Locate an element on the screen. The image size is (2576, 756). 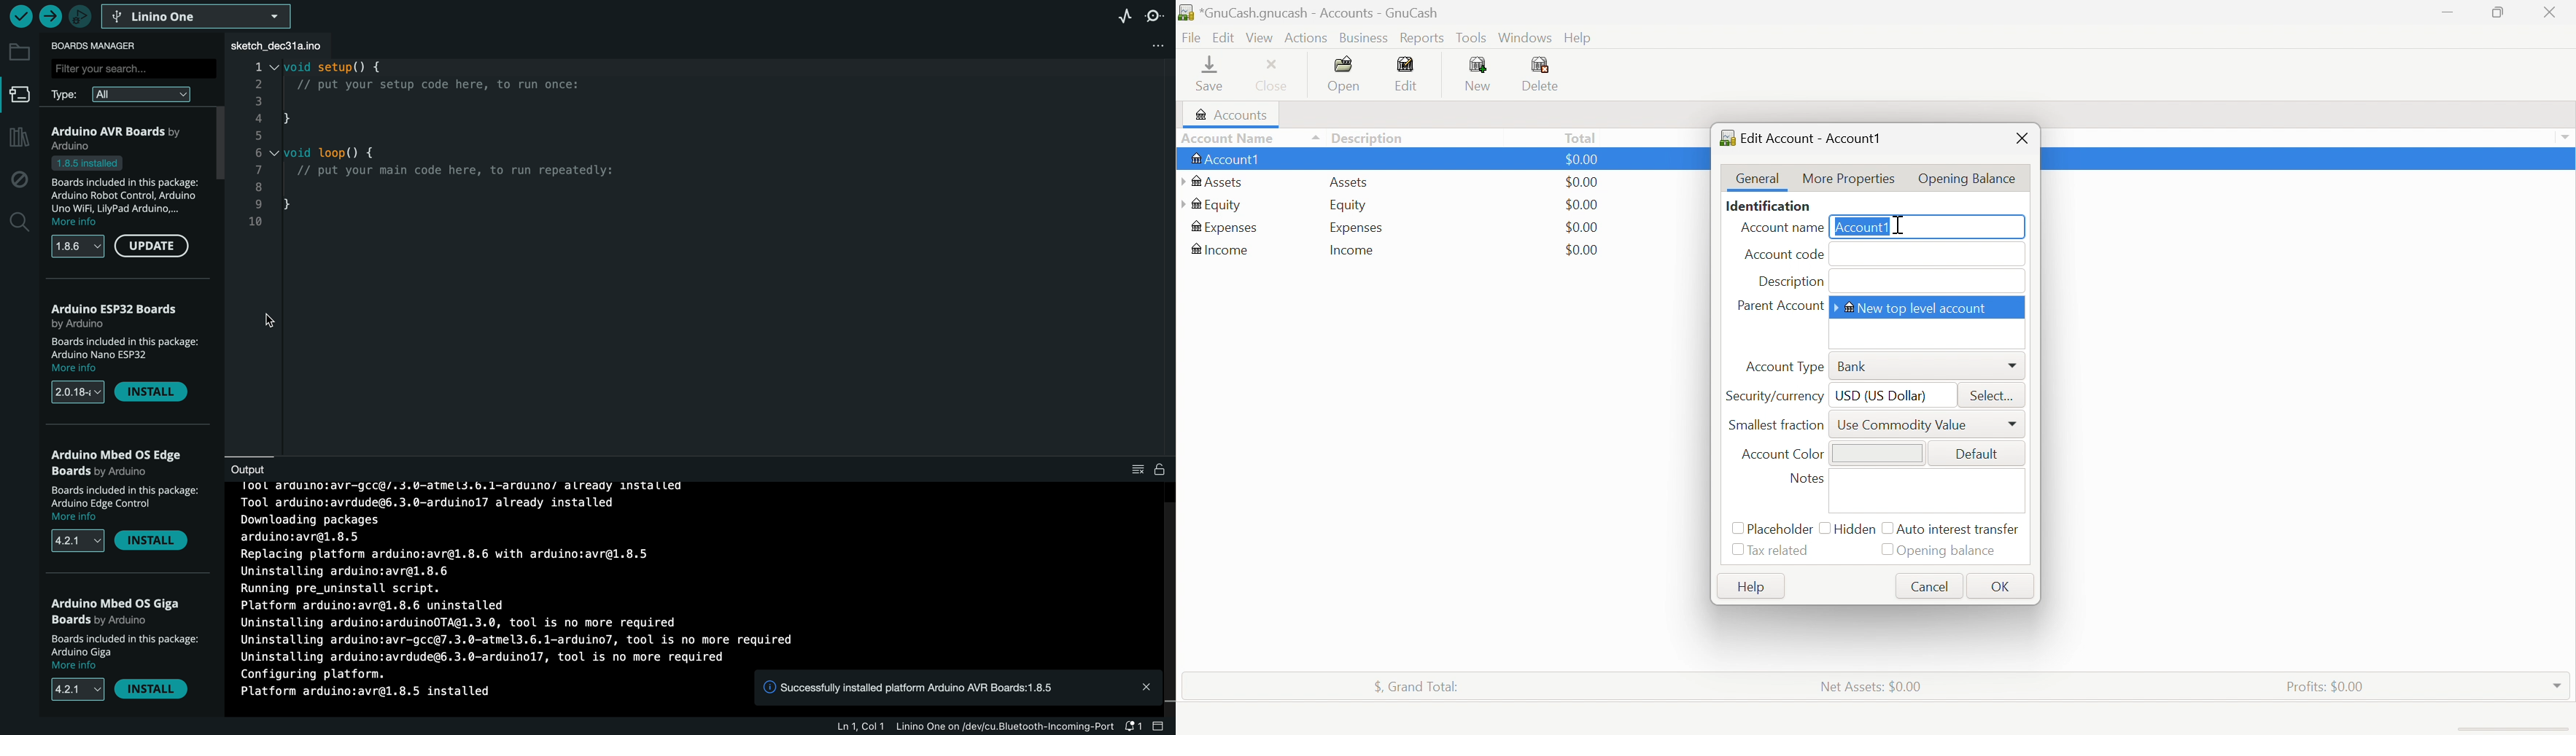
Delete is located at coordinates (1544, 74).